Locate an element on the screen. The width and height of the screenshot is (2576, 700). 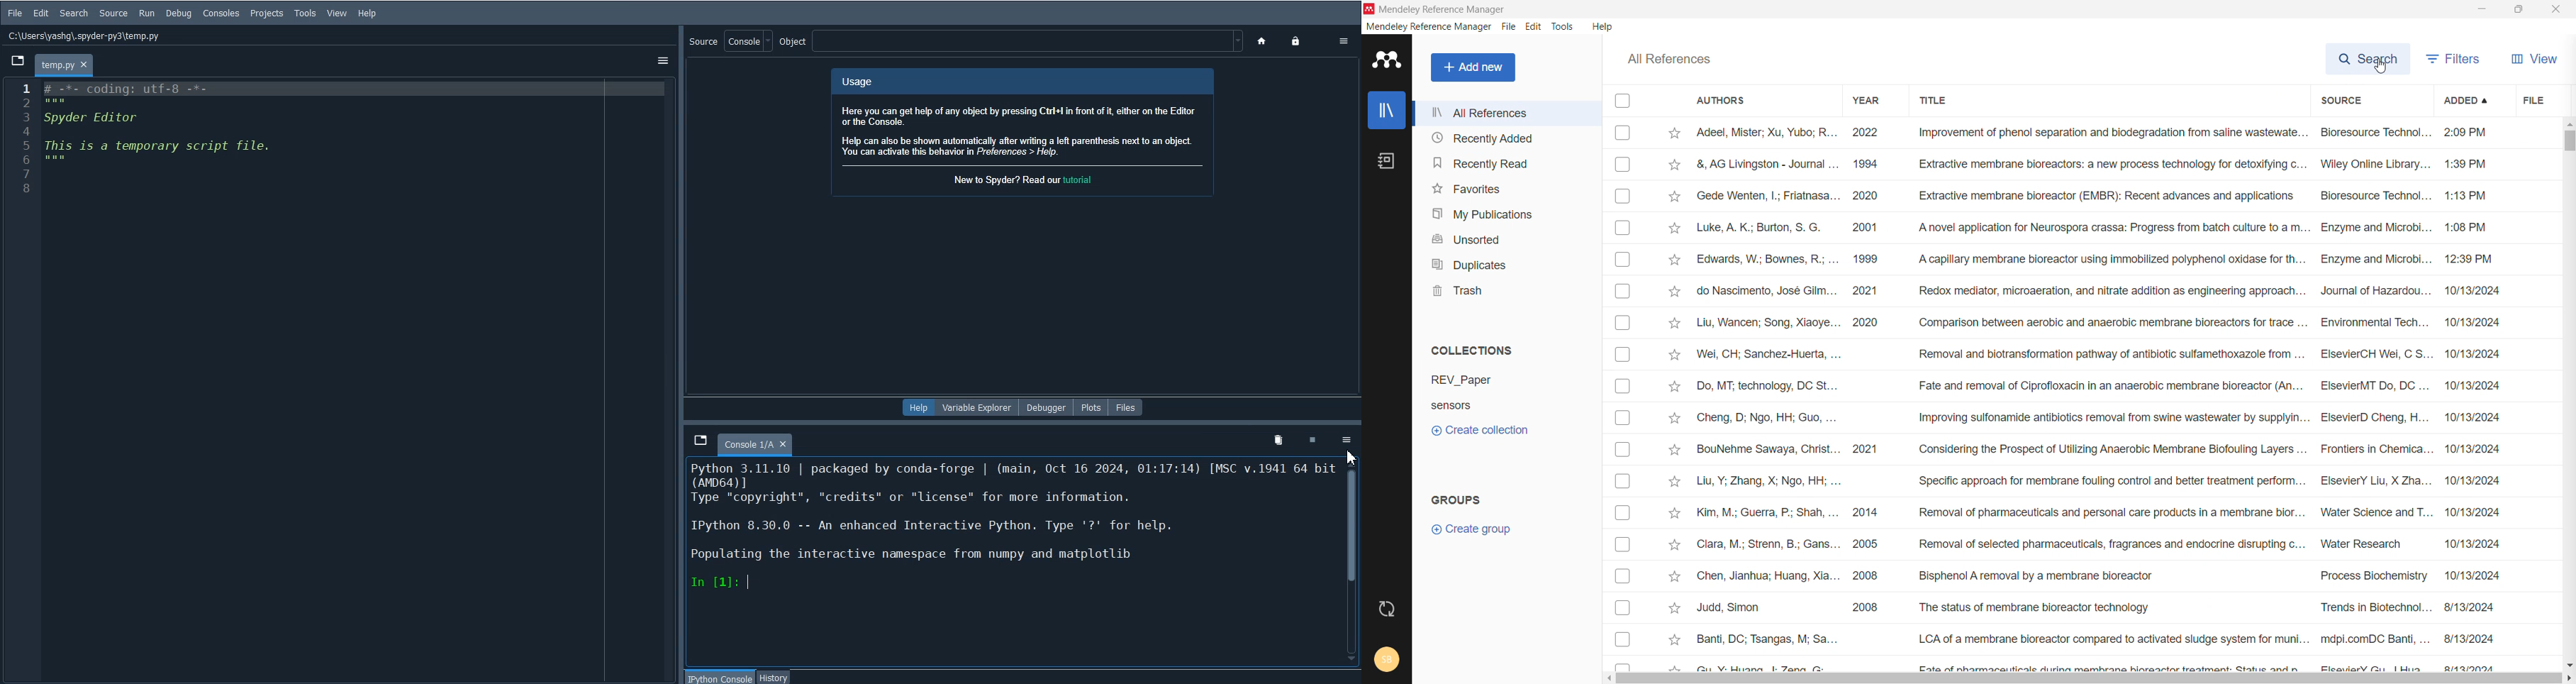
Home is located at coordinates (1264, 42).